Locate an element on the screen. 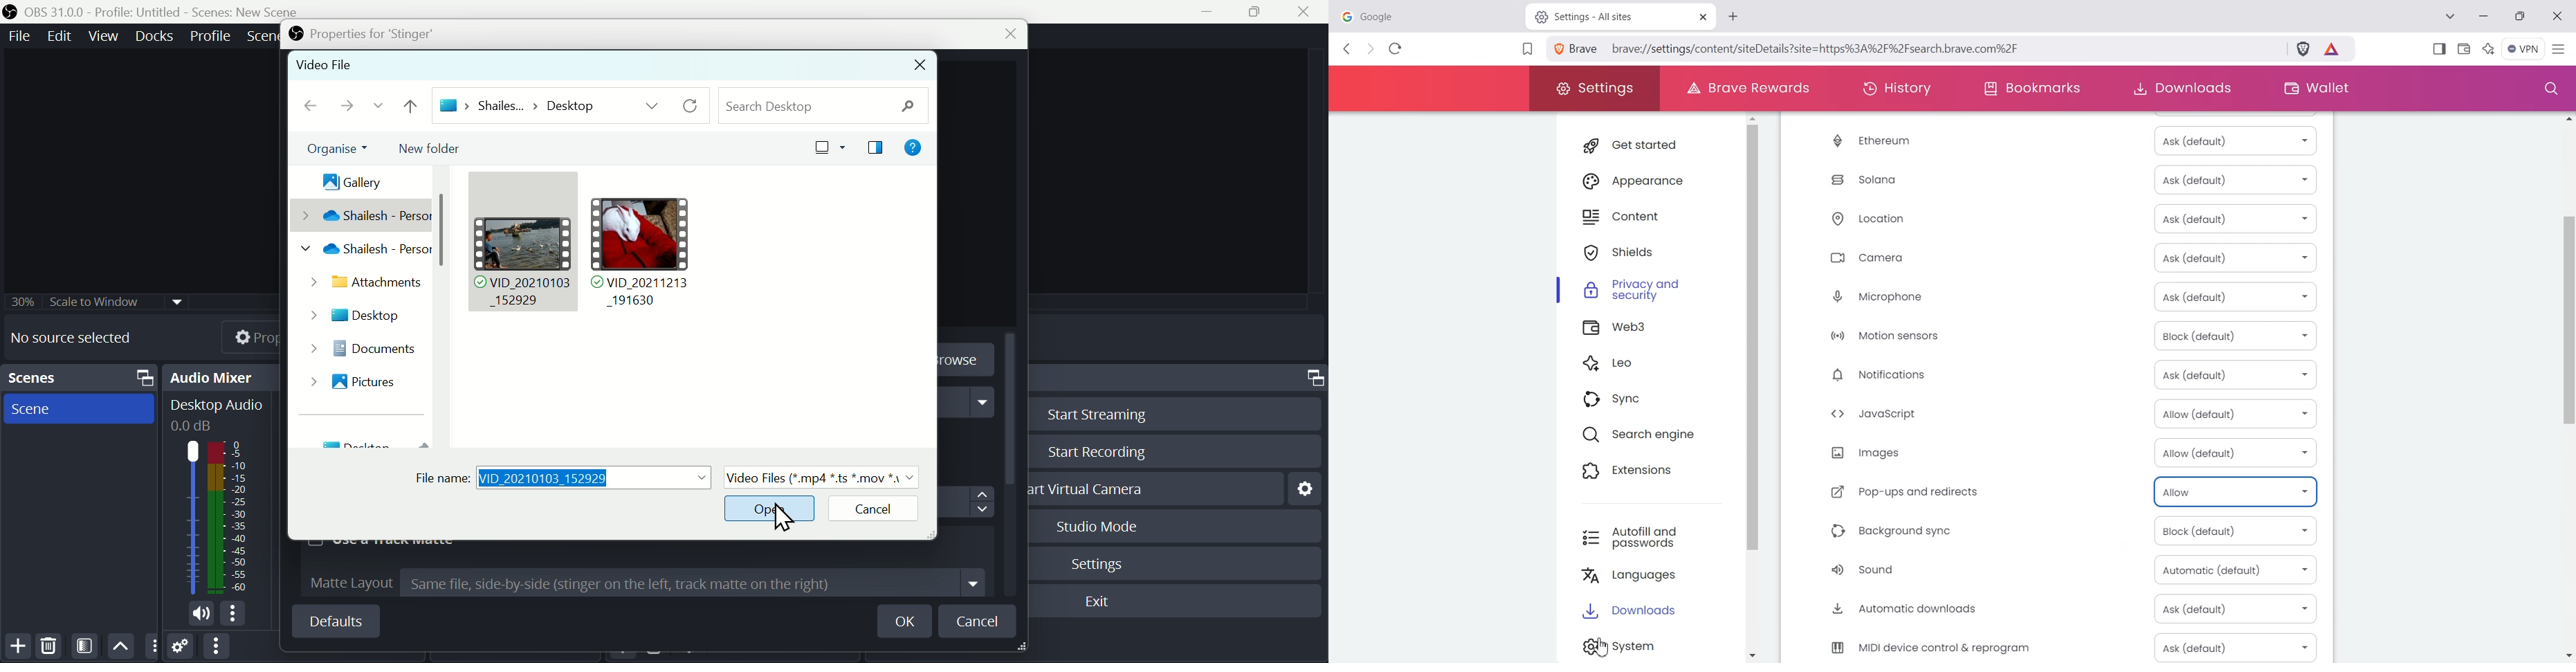 The height and width of the screenshot is (672, 2576). Exit is located at coordinates (1100, 603).